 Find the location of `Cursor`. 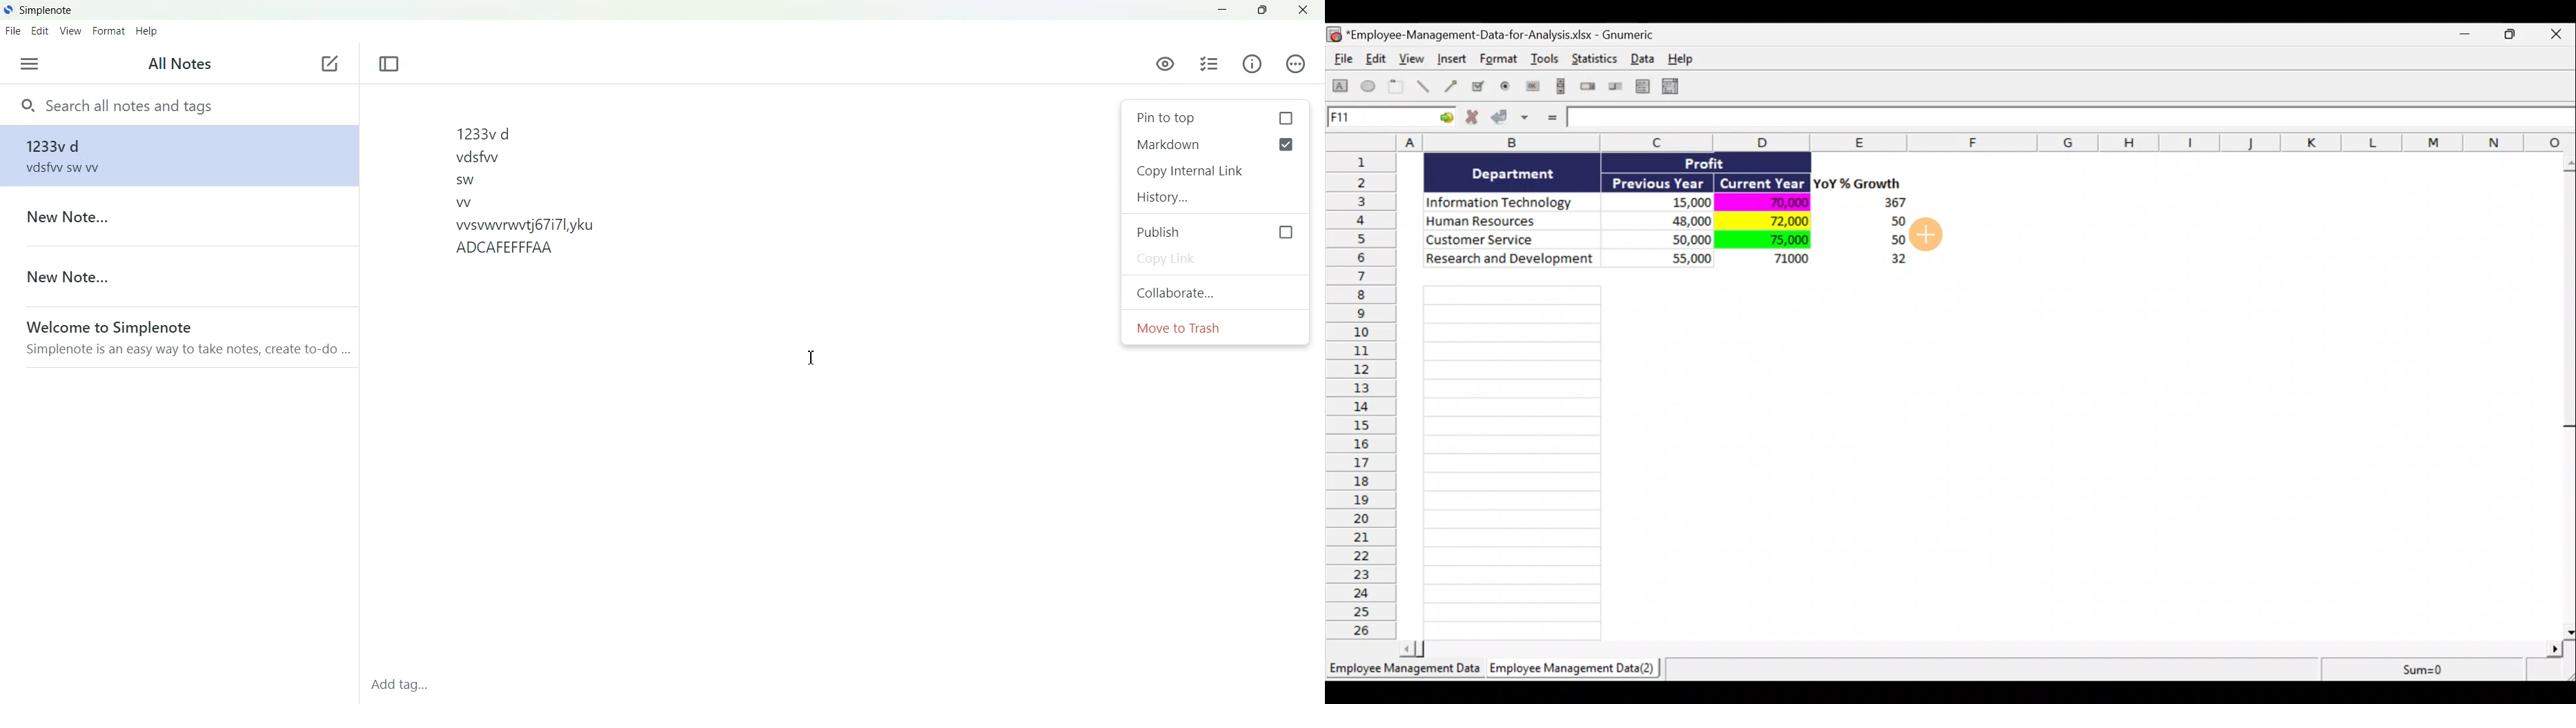

Cursor is located at coordinates (1926, 239).